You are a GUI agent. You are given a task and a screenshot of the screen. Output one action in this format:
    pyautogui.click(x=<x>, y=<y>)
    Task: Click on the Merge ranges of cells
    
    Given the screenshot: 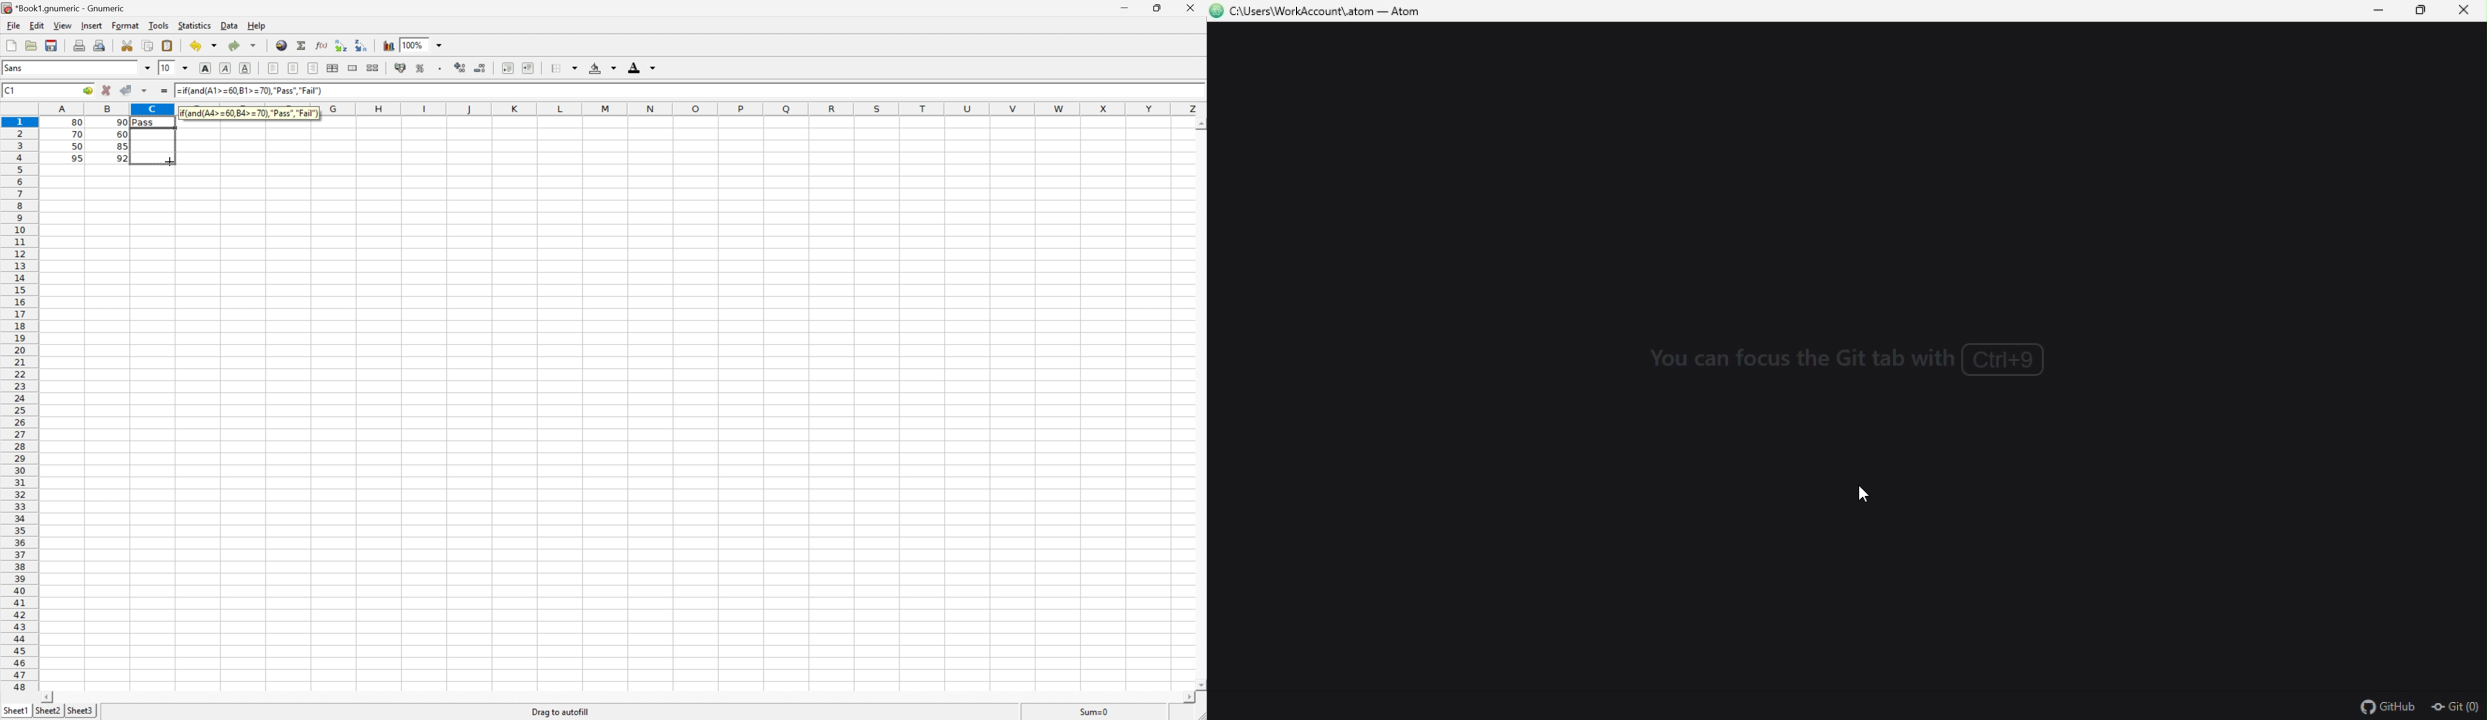 What is the action you would take?
    pyautogui.click(x=352, y=68)
    